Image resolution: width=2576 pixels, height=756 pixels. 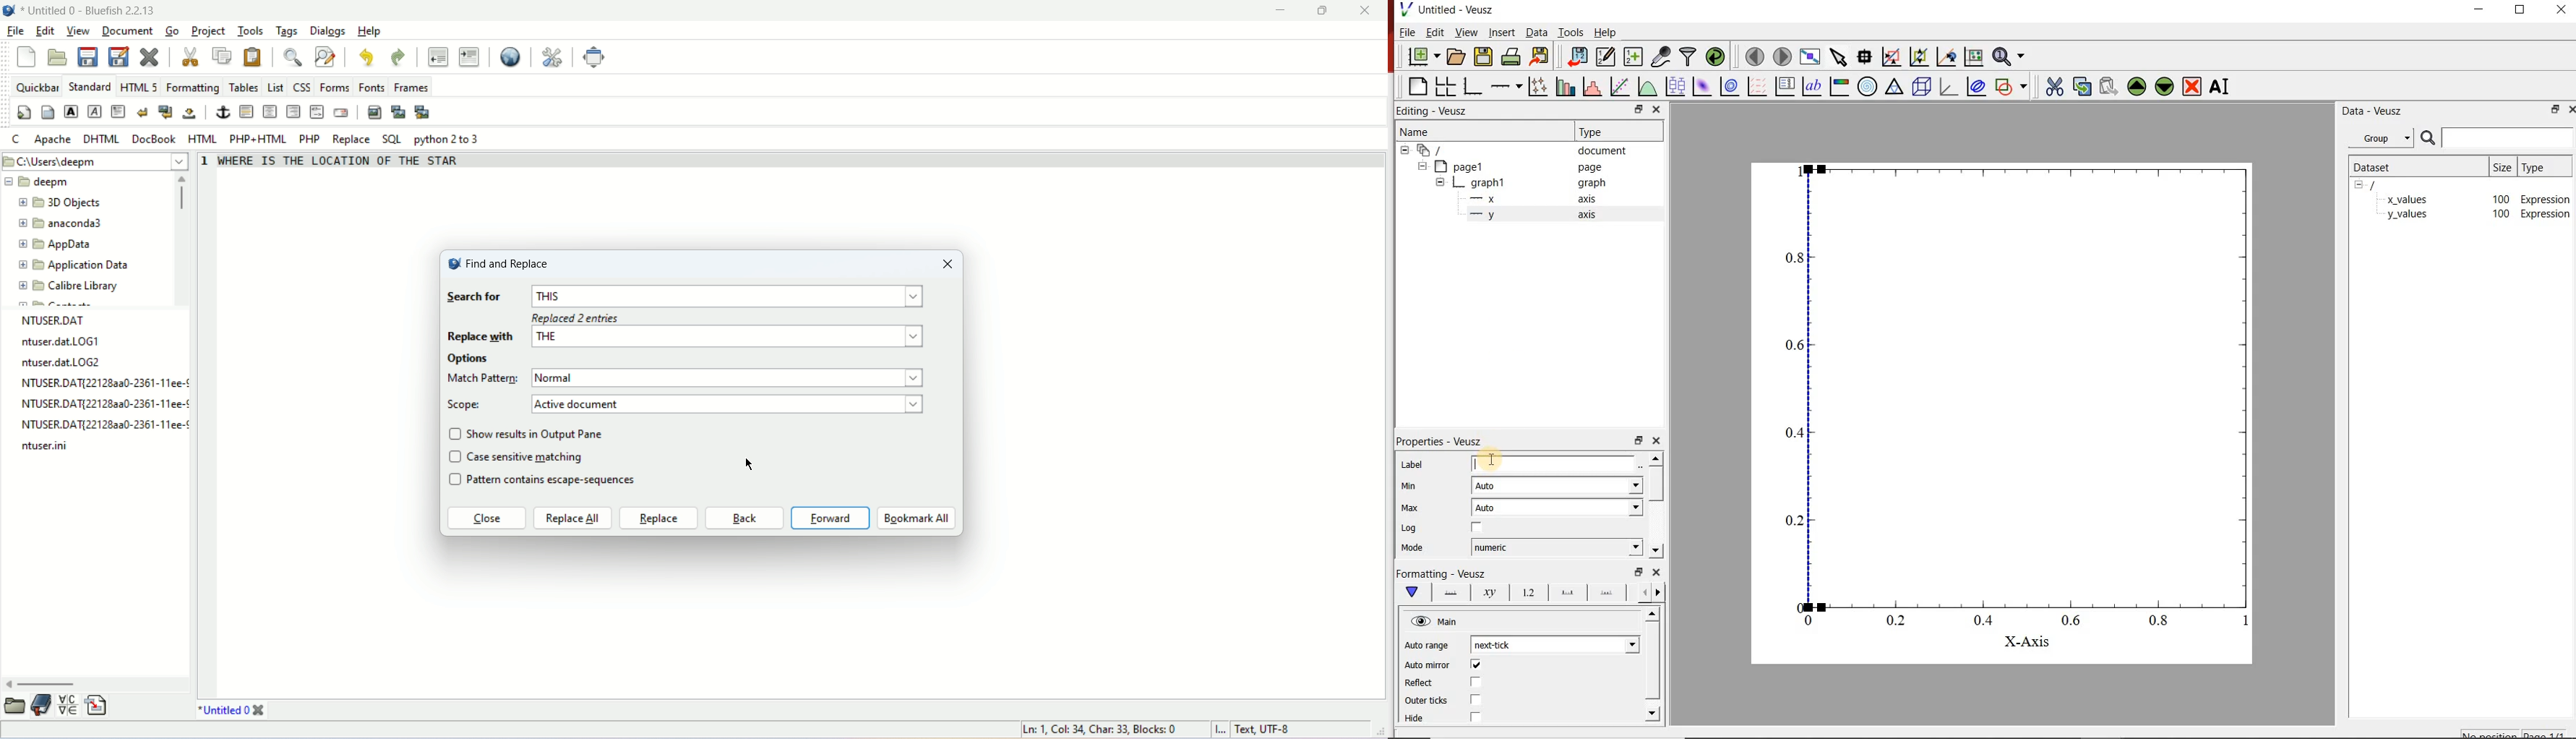 What do you see at coordinates (2107, 88) in the screenshot?
I see `paste the selected widget` at bounding box center [2107, 88].